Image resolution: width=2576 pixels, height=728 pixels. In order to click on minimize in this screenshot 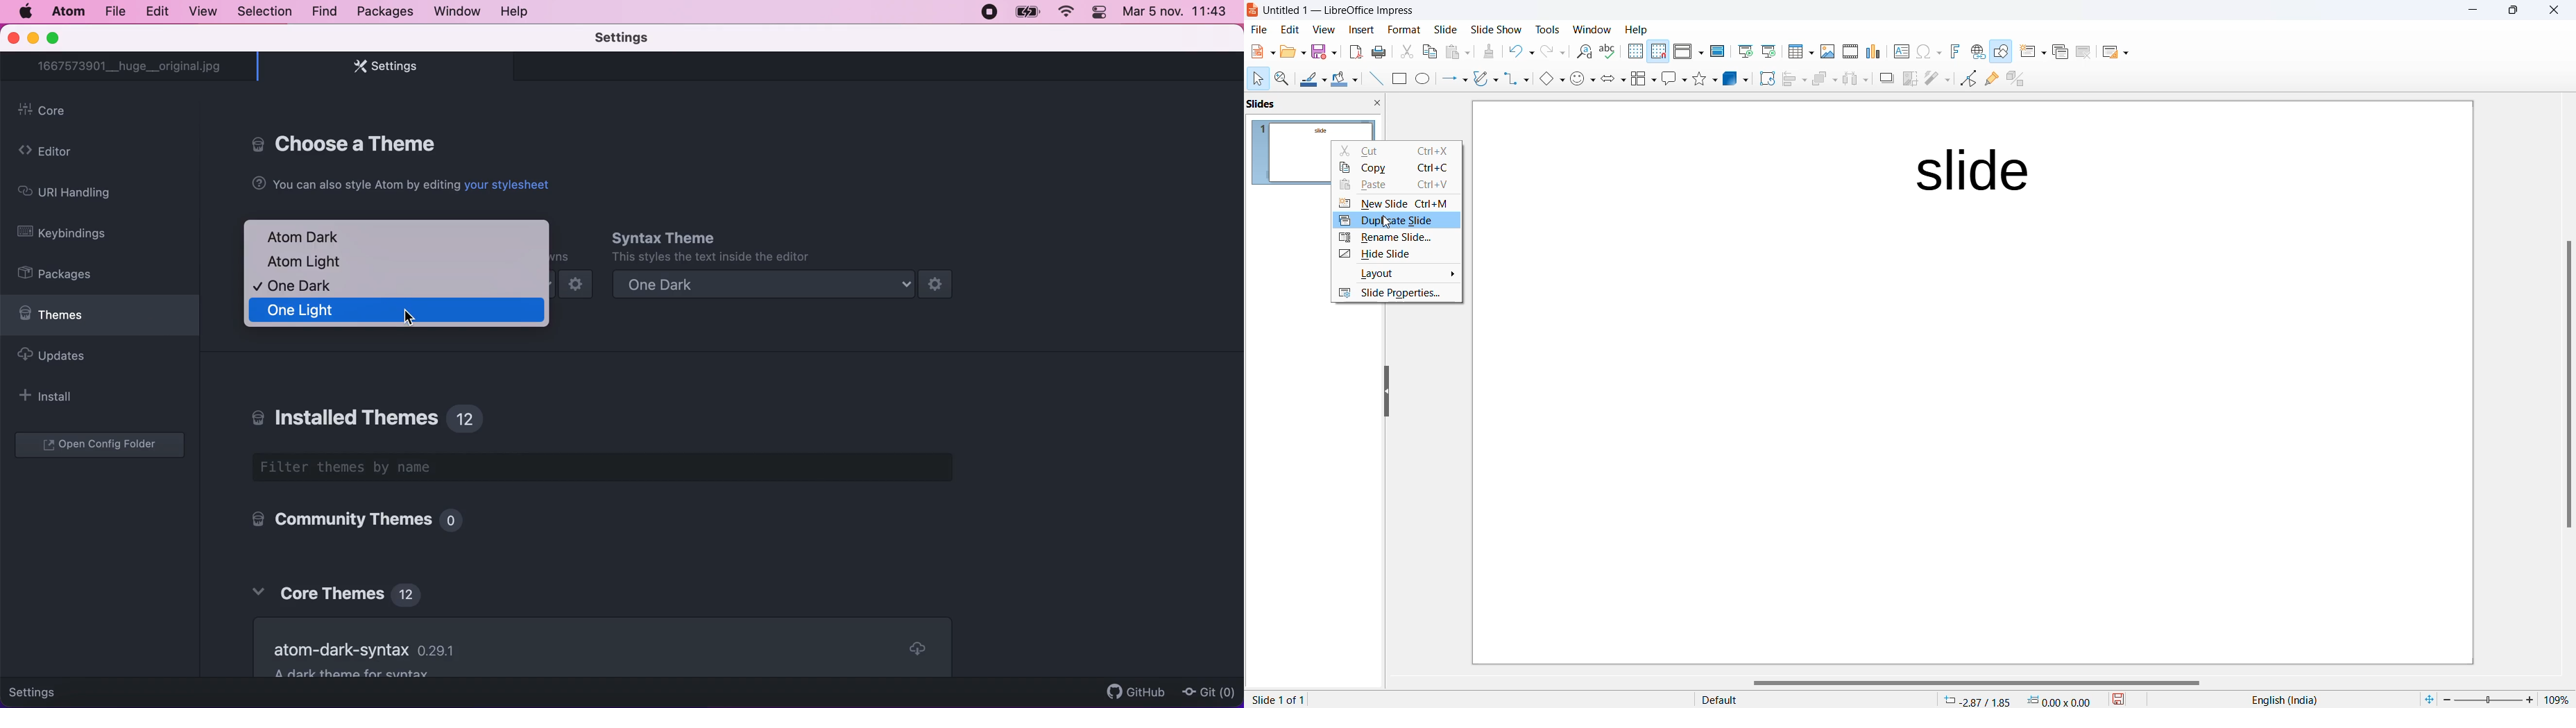, I will do `click(2469, 12)`.